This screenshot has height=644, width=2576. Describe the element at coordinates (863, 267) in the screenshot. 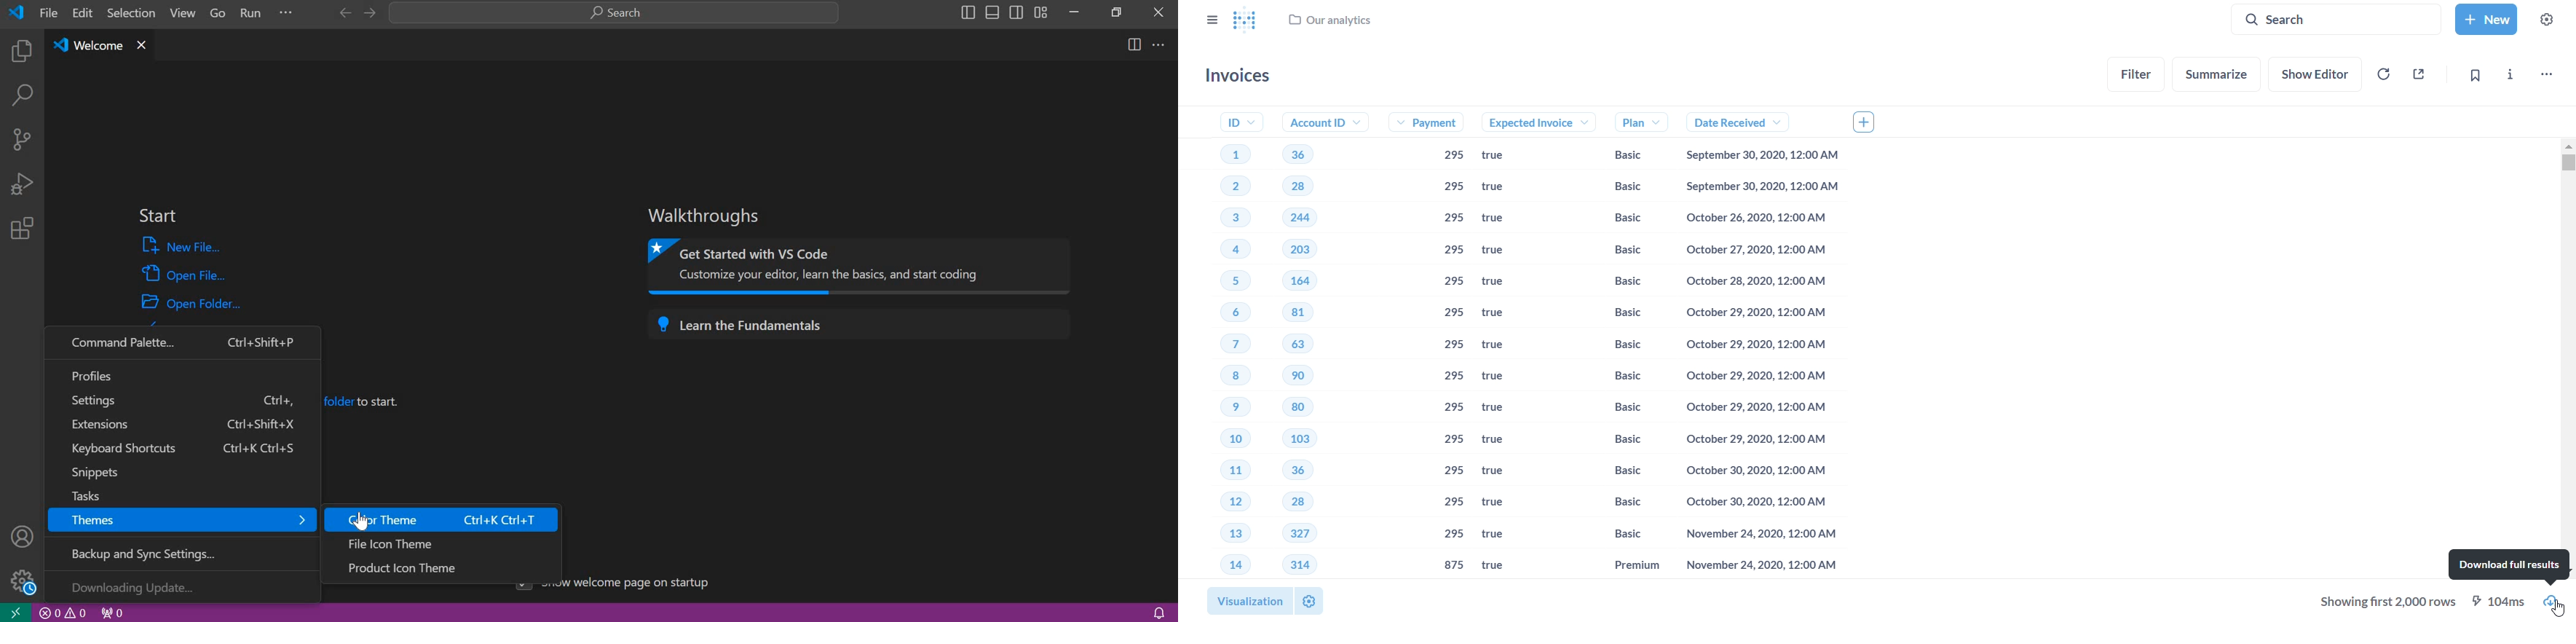

I see `get started with VS Code` at that location.